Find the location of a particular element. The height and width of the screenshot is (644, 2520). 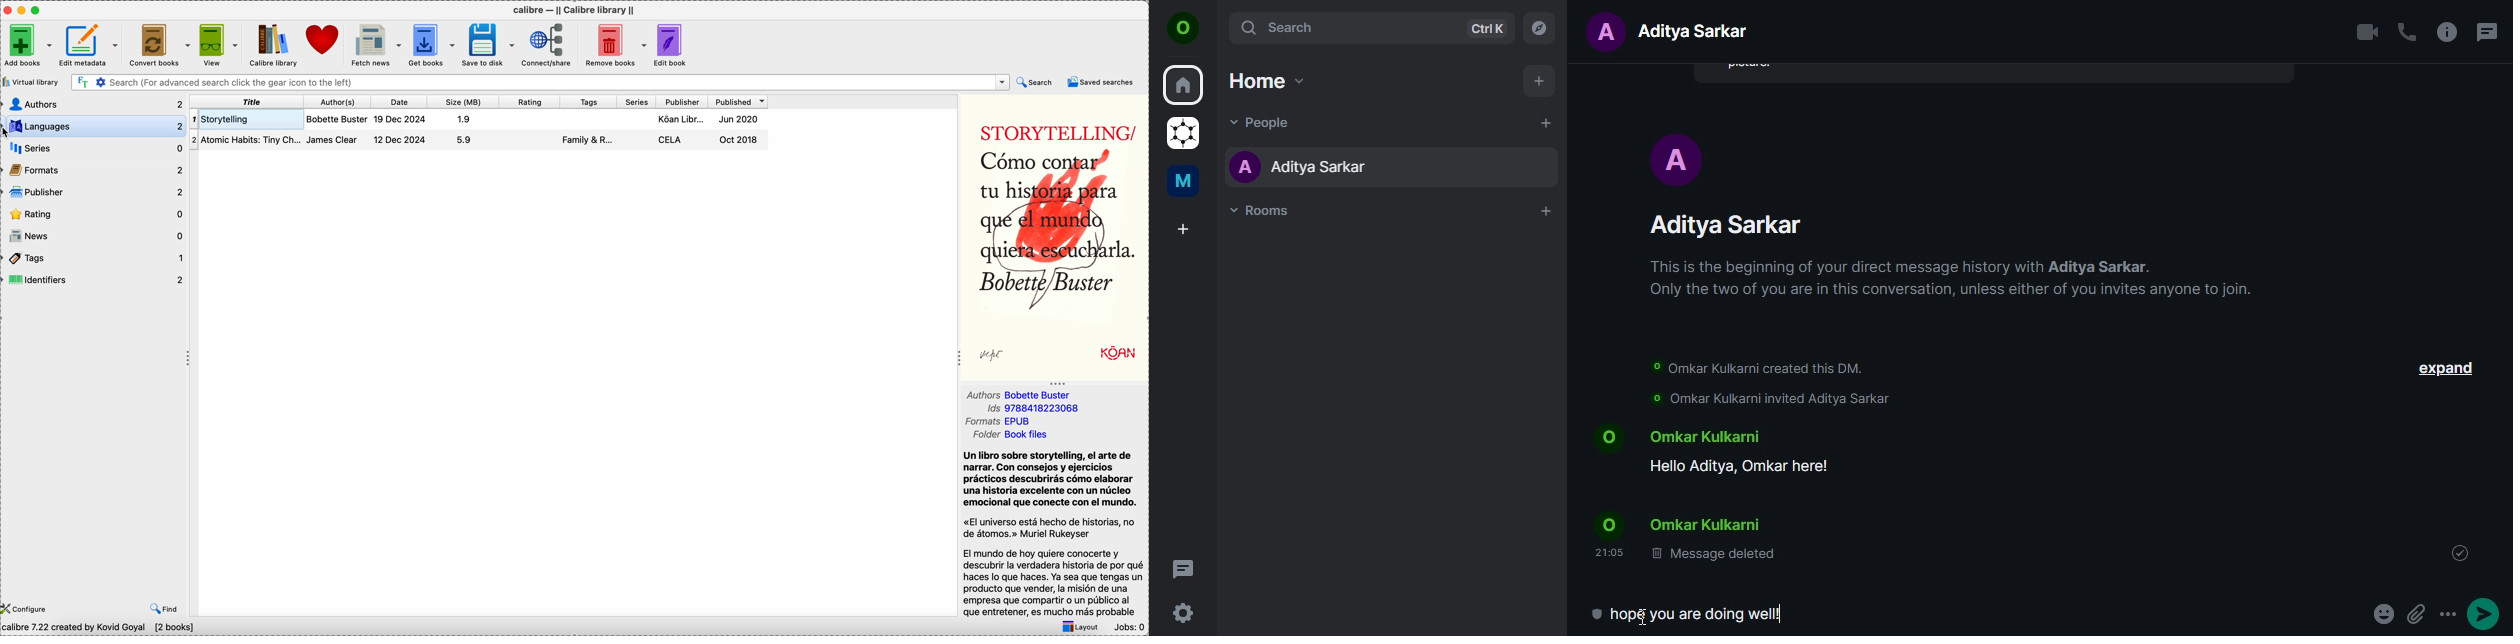

size is located at coordinates (463, 102).